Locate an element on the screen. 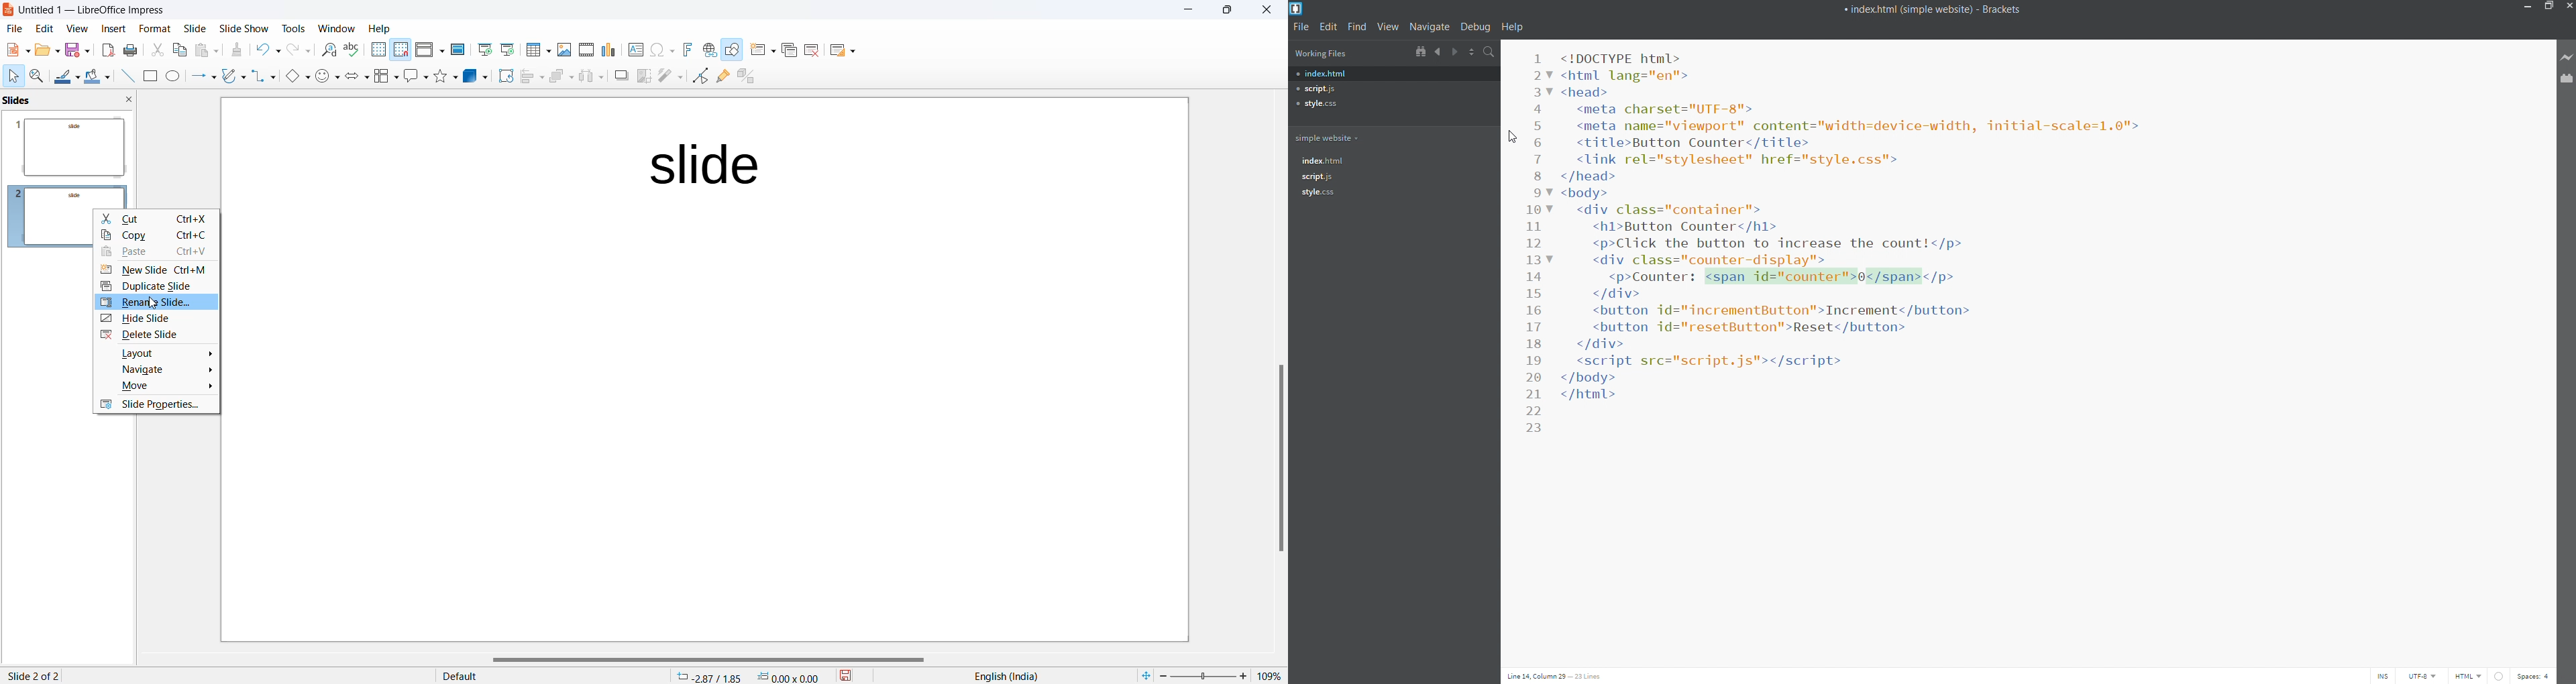  text language is located at coordinates (1010, 675).